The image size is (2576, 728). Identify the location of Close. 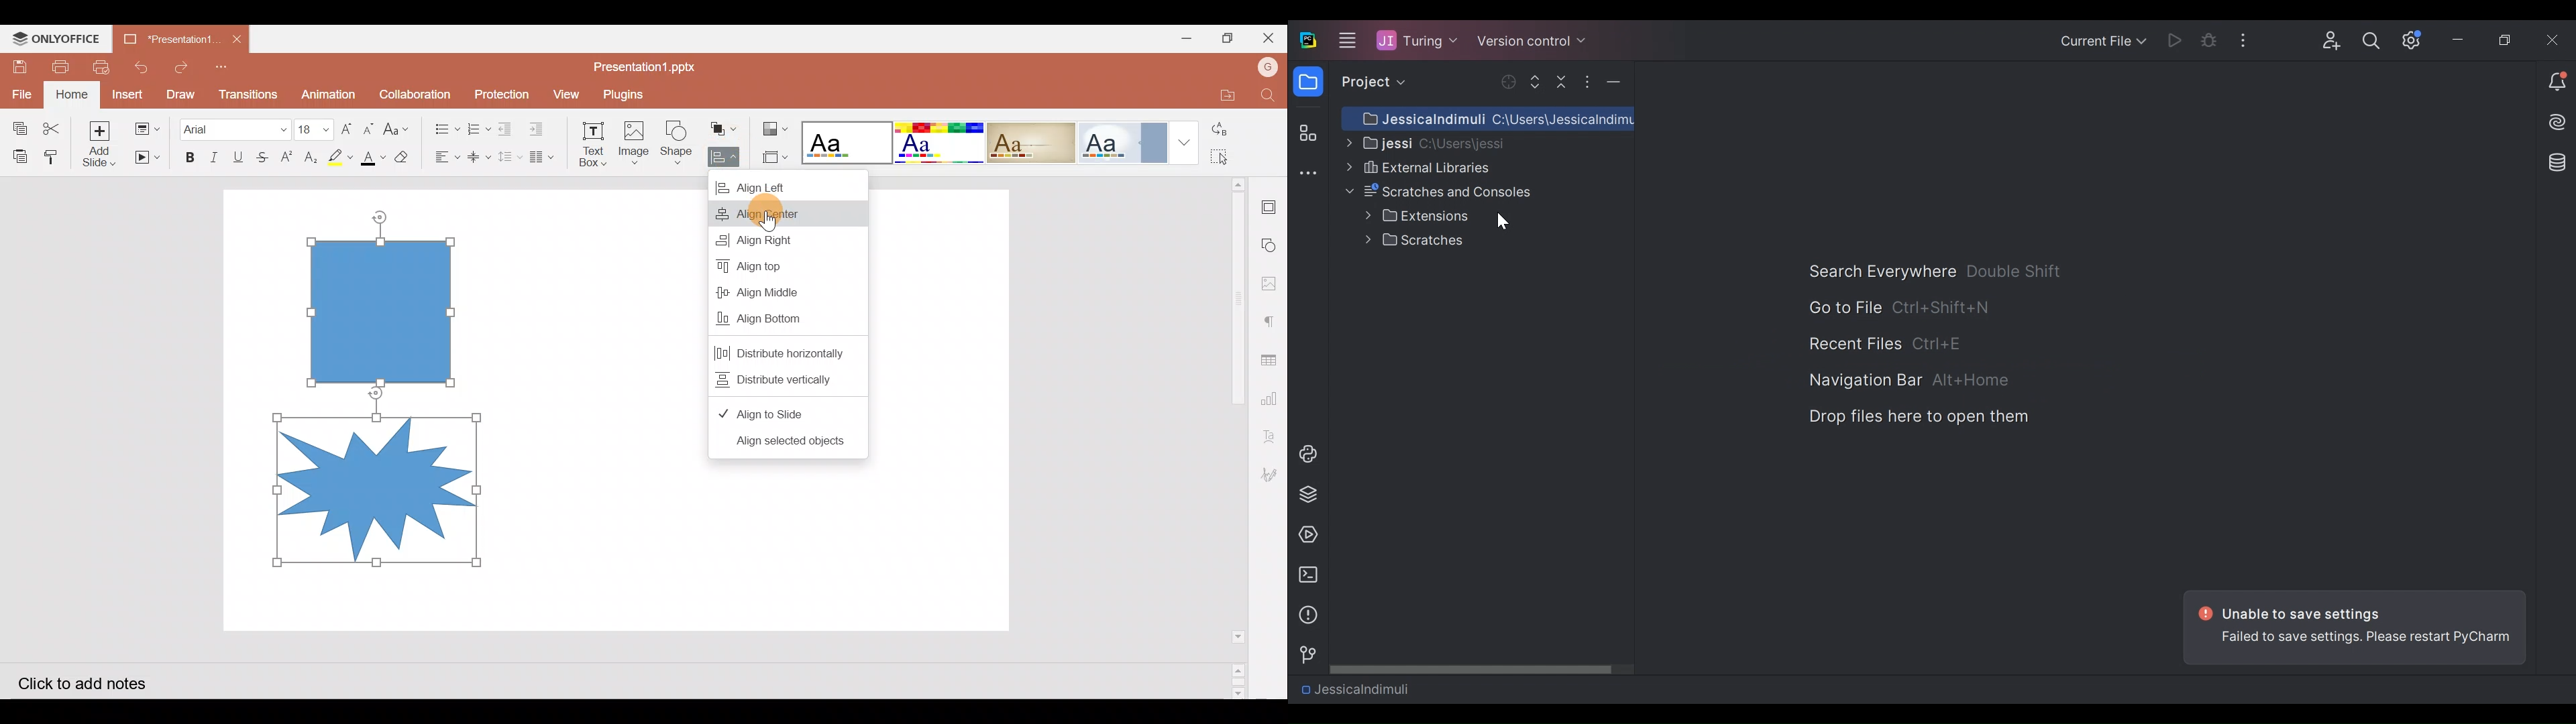
(1271, 38).